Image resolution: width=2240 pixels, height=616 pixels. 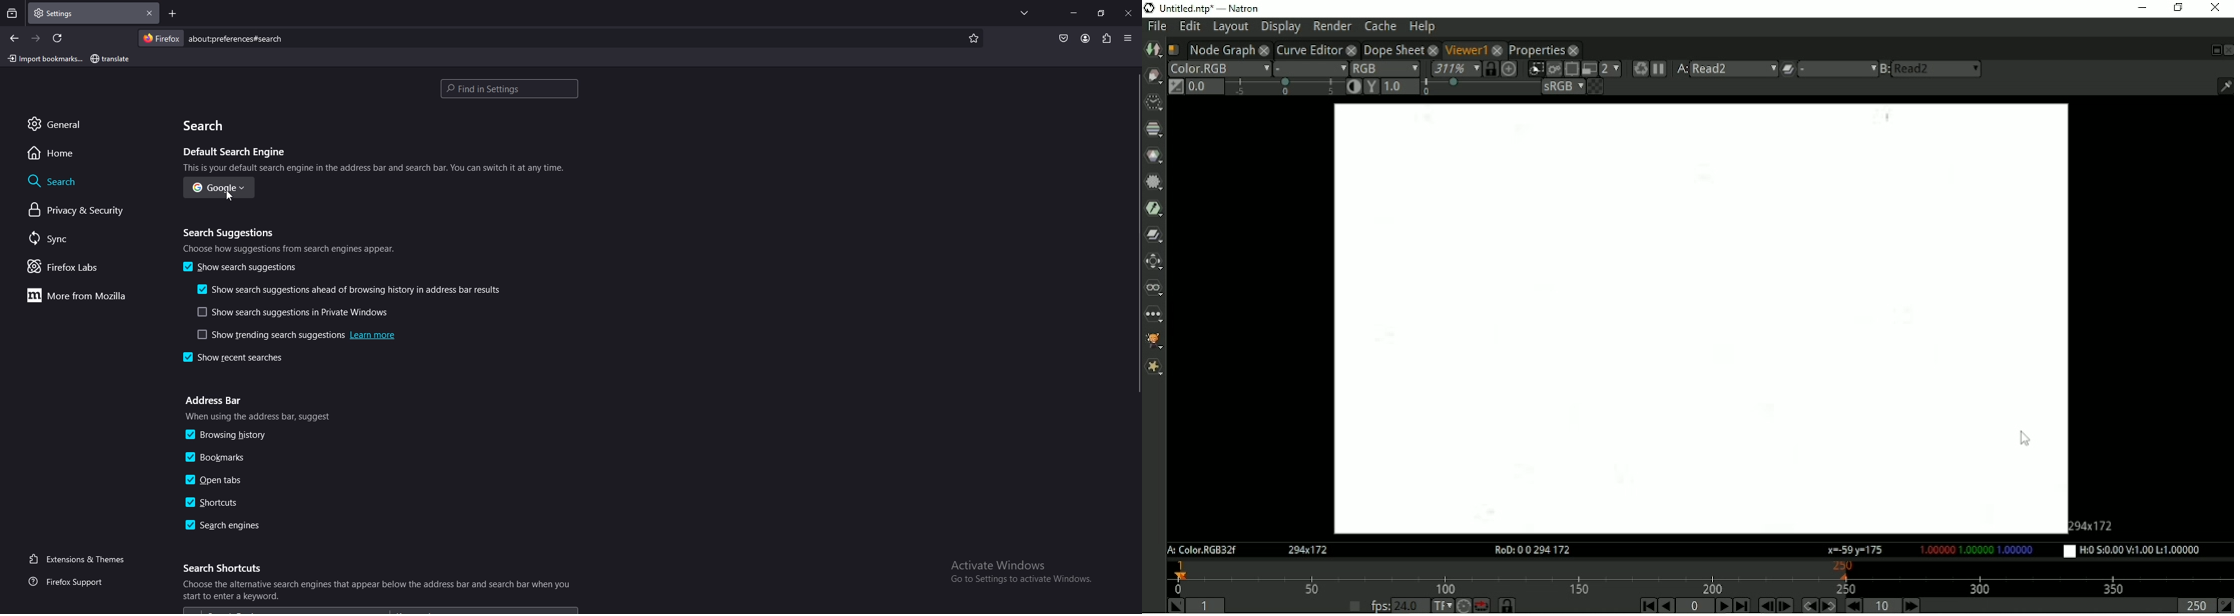 I want to click on home, so click(x=91, y=154).